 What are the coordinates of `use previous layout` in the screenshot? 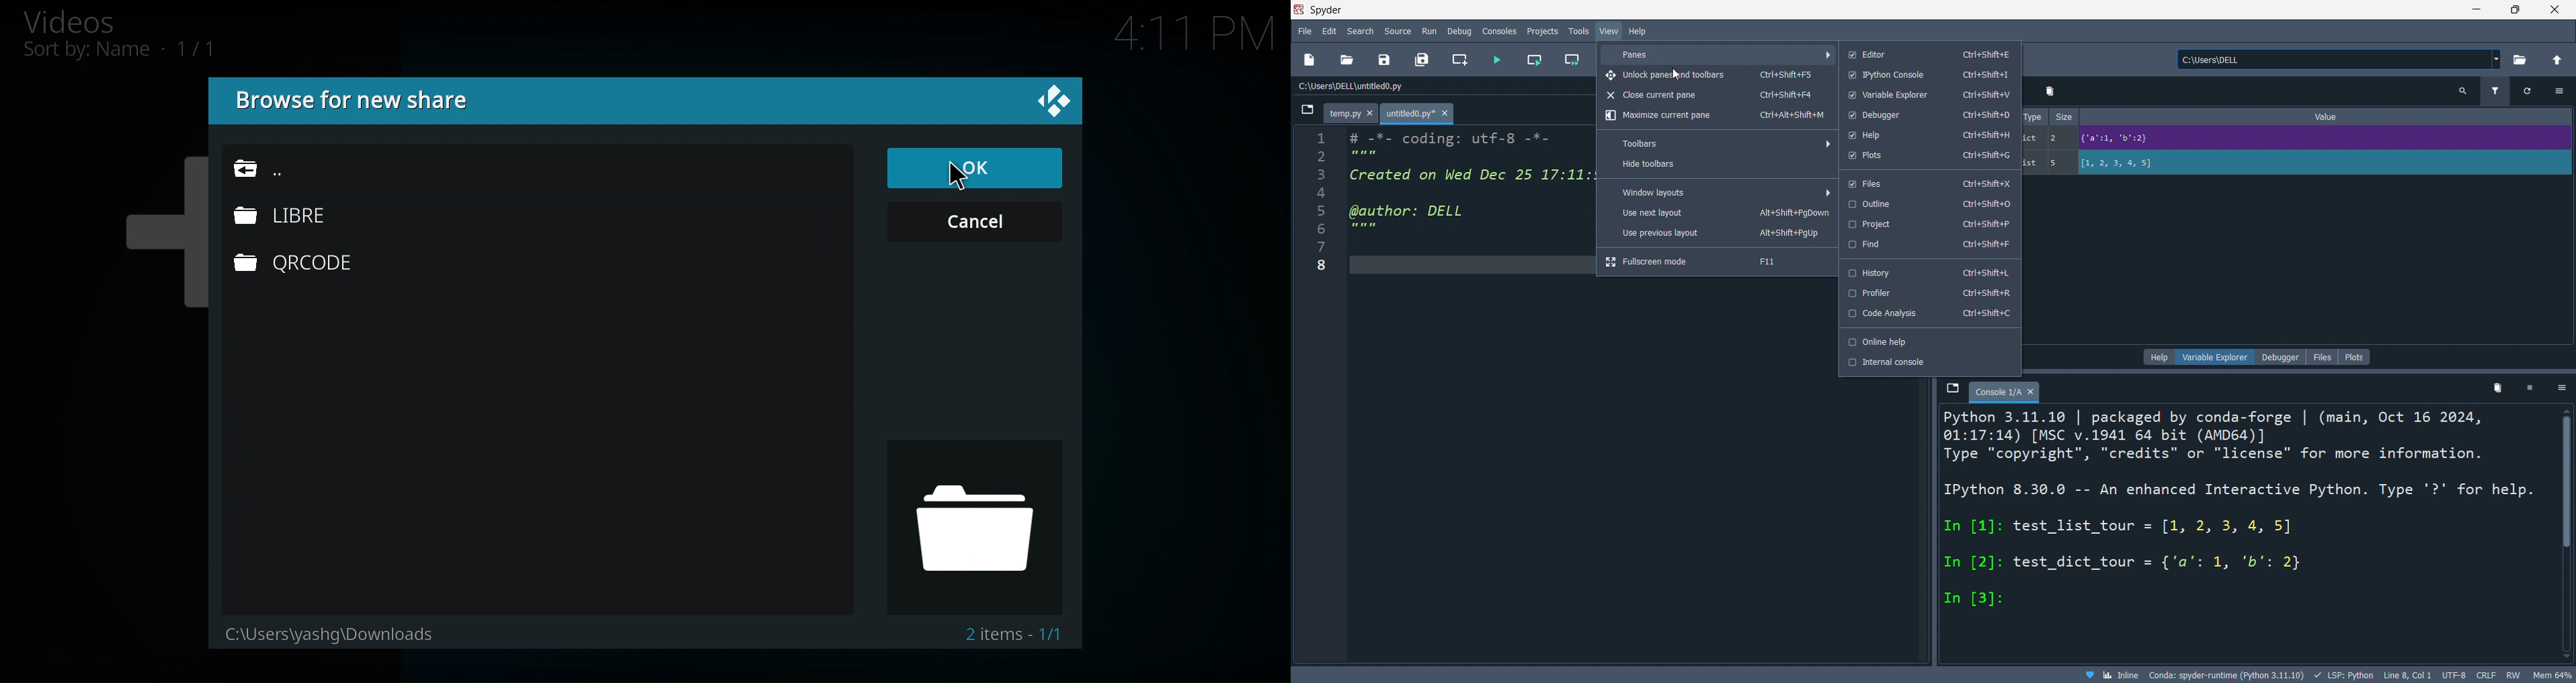 It's located at (1718, 235).